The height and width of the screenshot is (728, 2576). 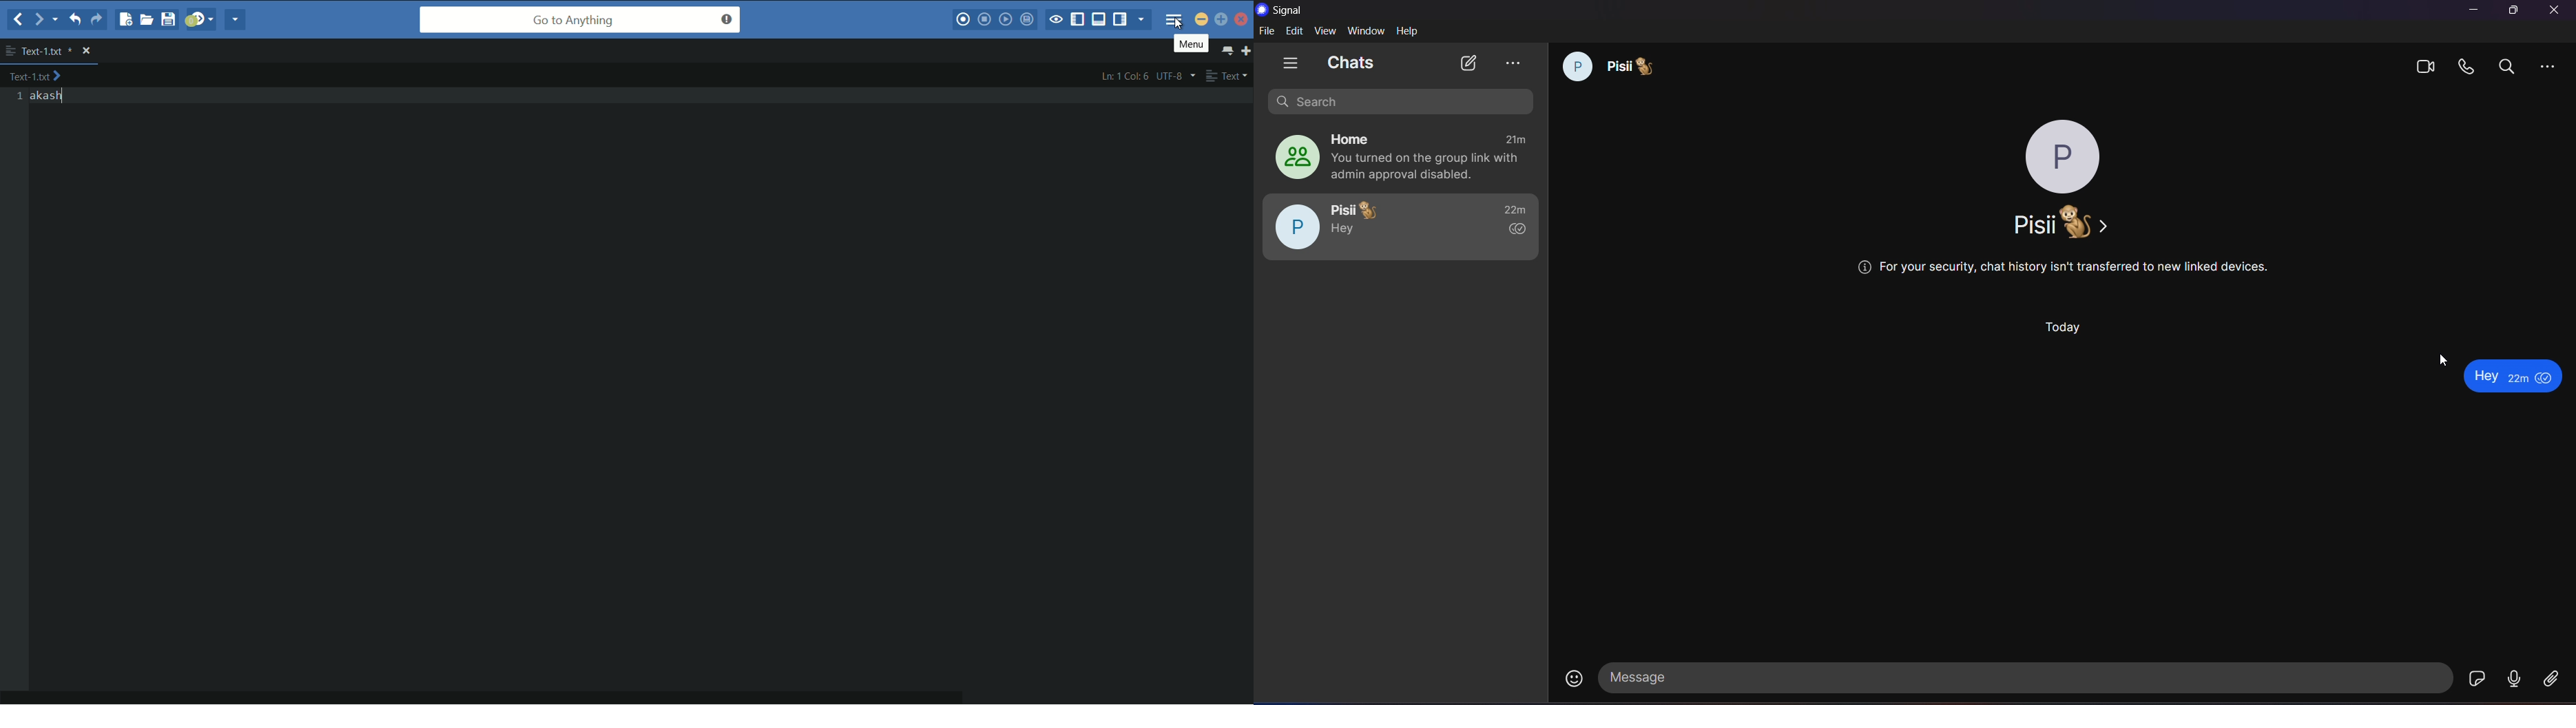 What do you see at coordinates (2478, 678) in the screenshot?
I see `stickers` at bounding box center [2478, 678].